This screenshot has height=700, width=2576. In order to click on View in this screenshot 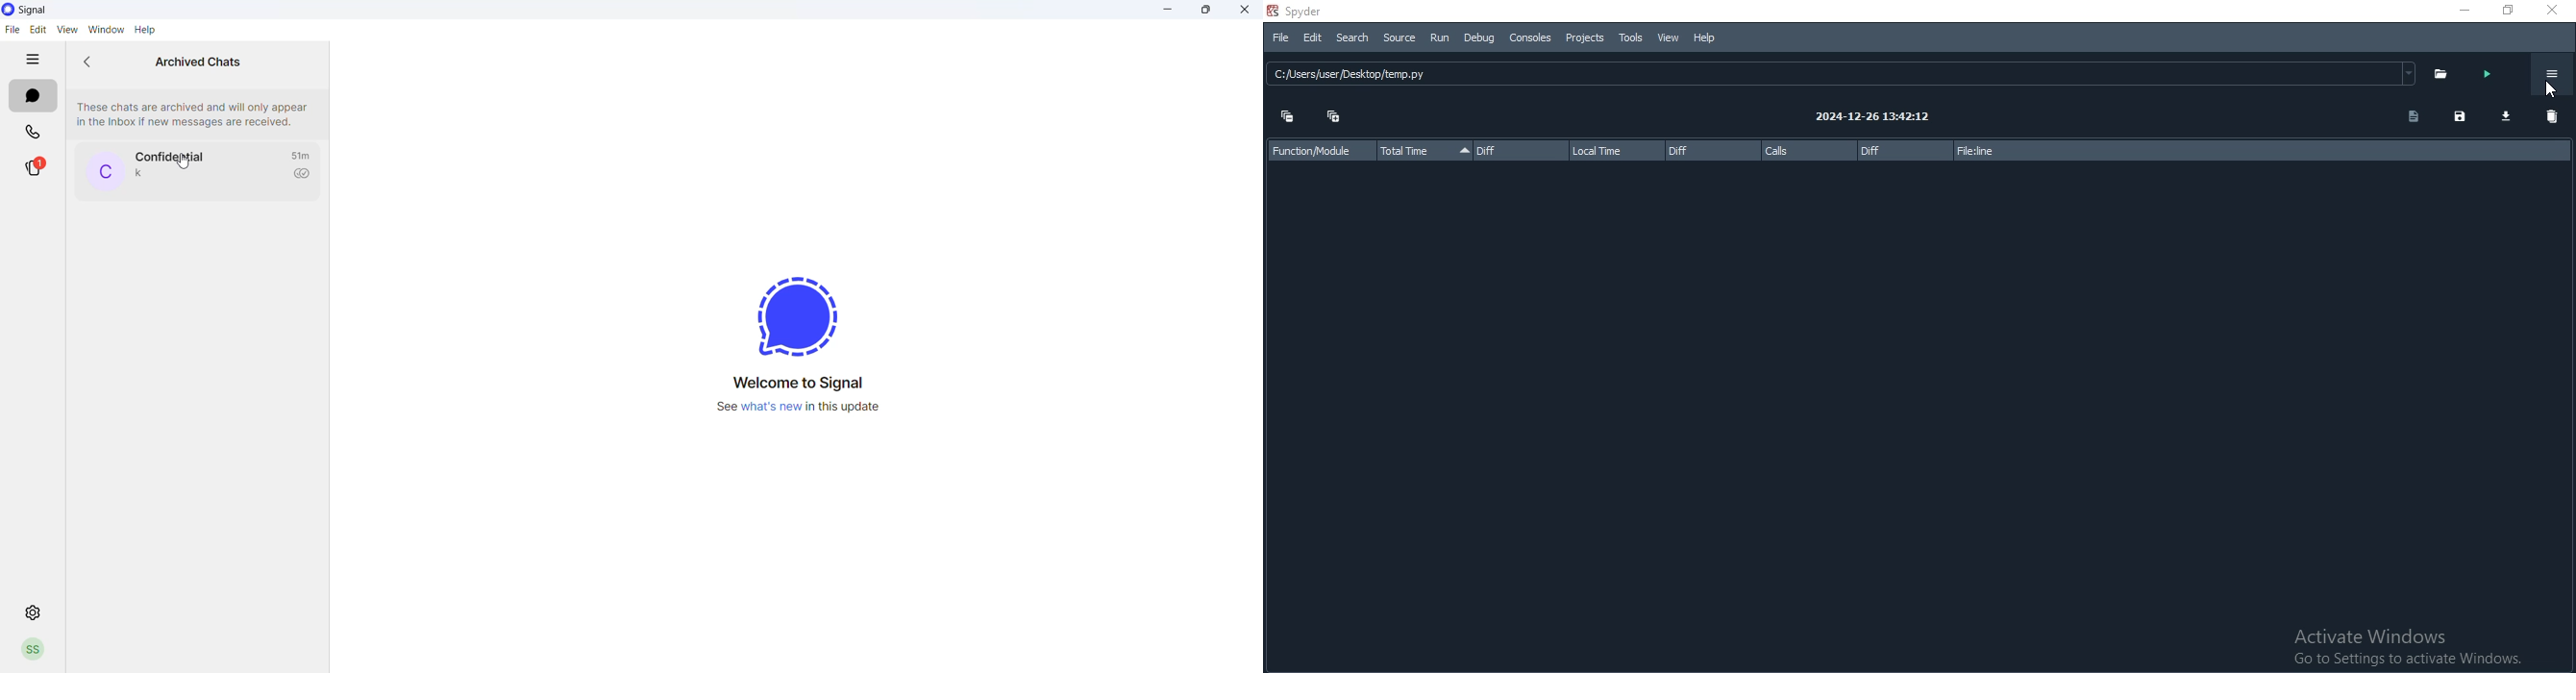, I will do `click(1669, 38)`.